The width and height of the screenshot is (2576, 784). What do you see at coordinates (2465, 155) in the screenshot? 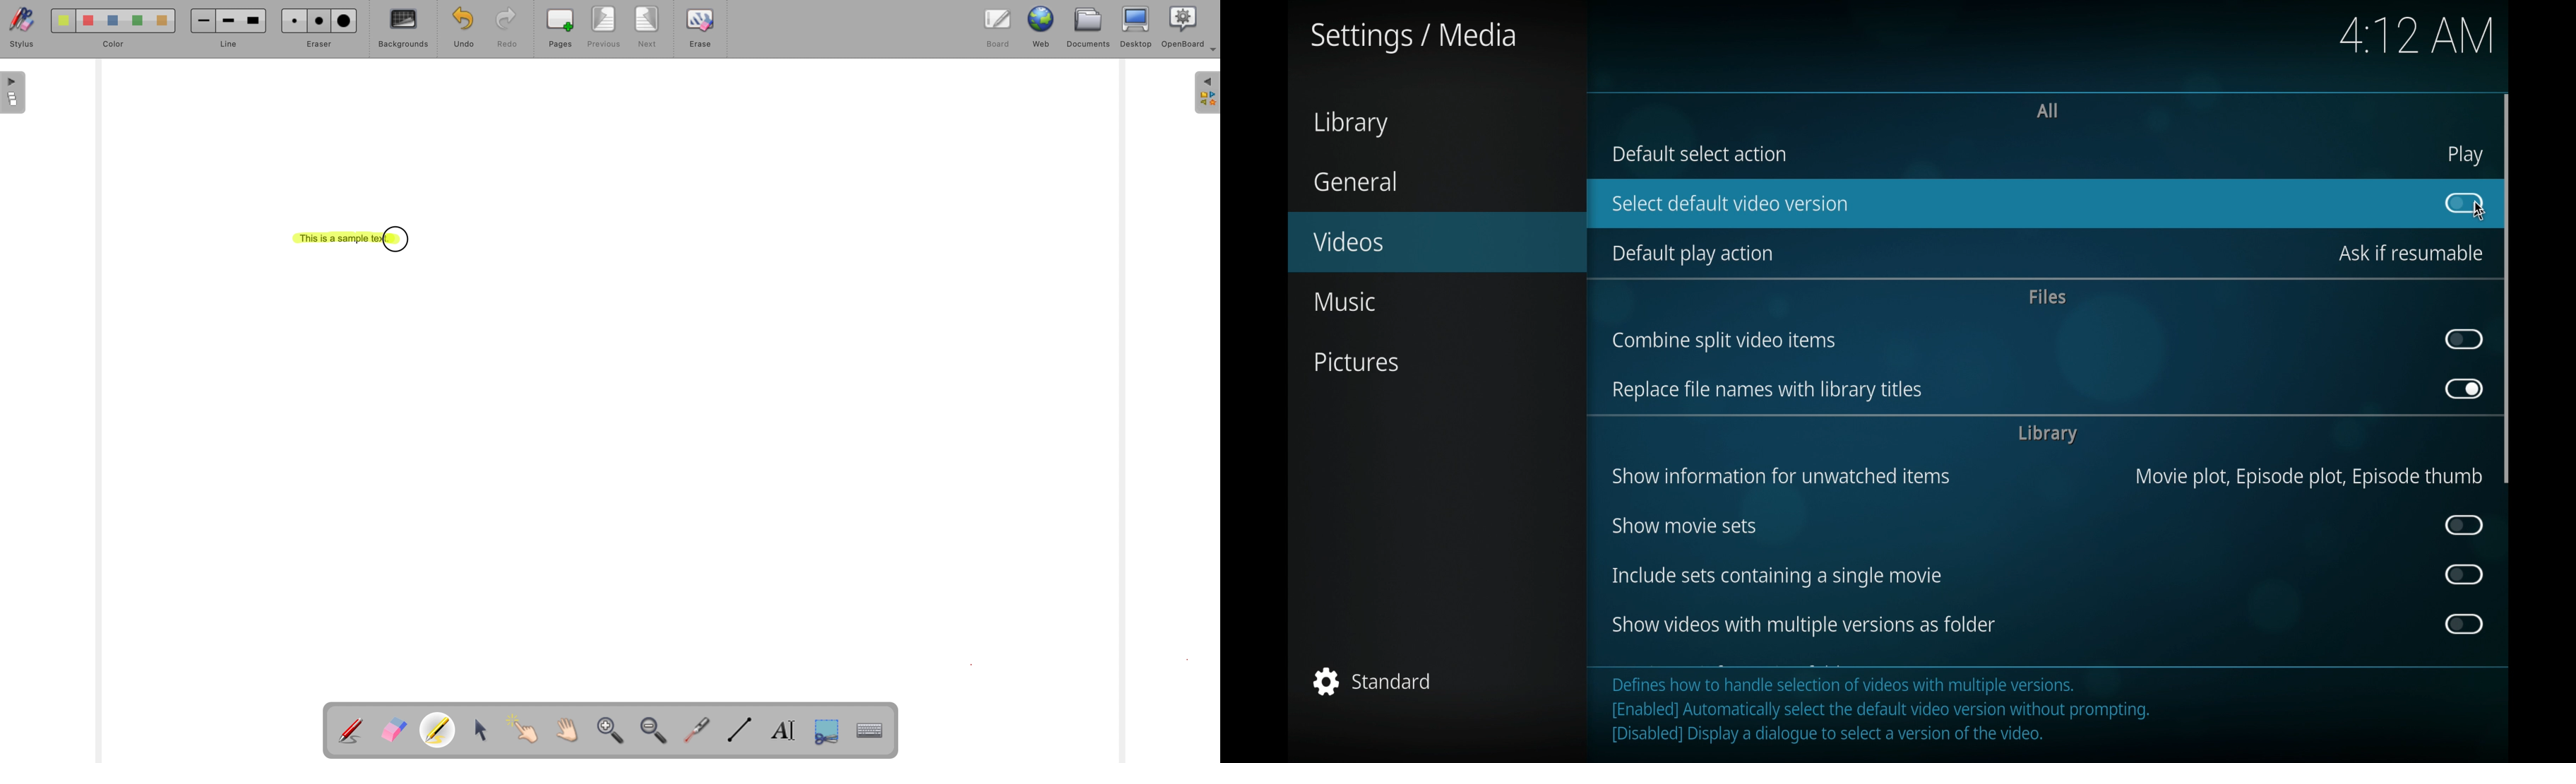
I see `play` at bounding box center [2465, 155].